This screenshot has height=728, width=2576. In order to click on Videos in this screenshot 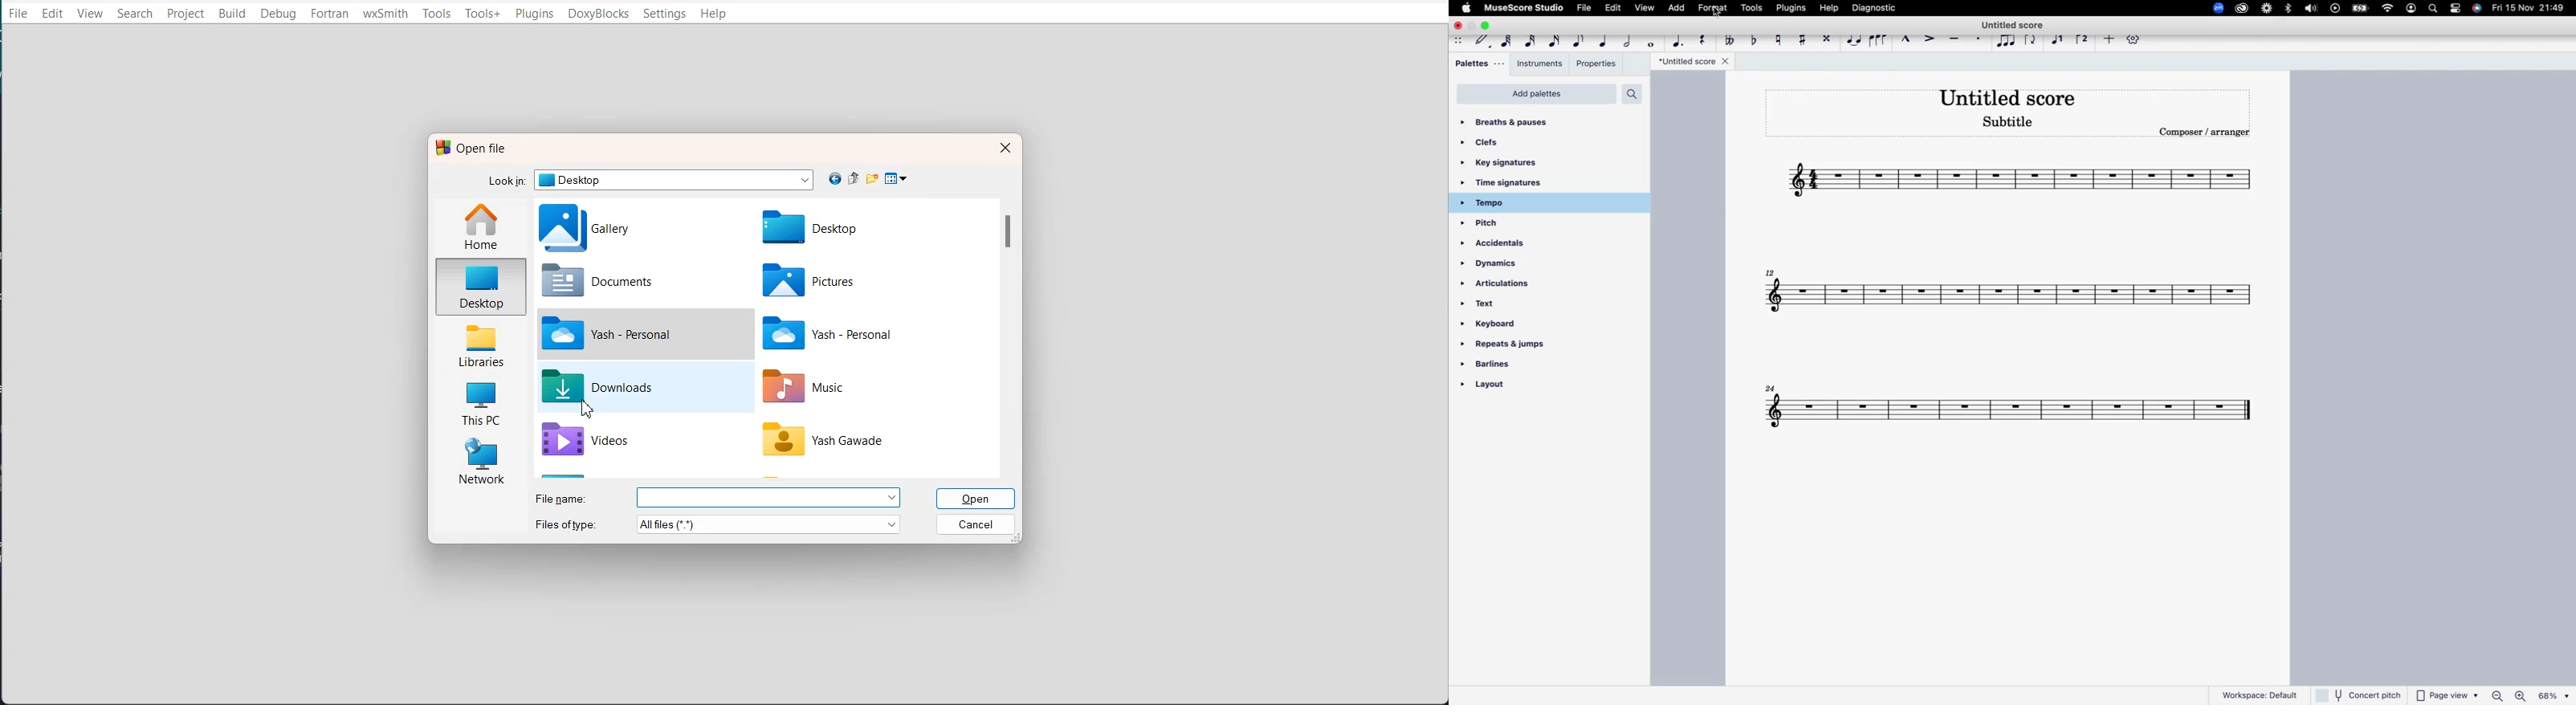, I will do `click(634, 444)`.